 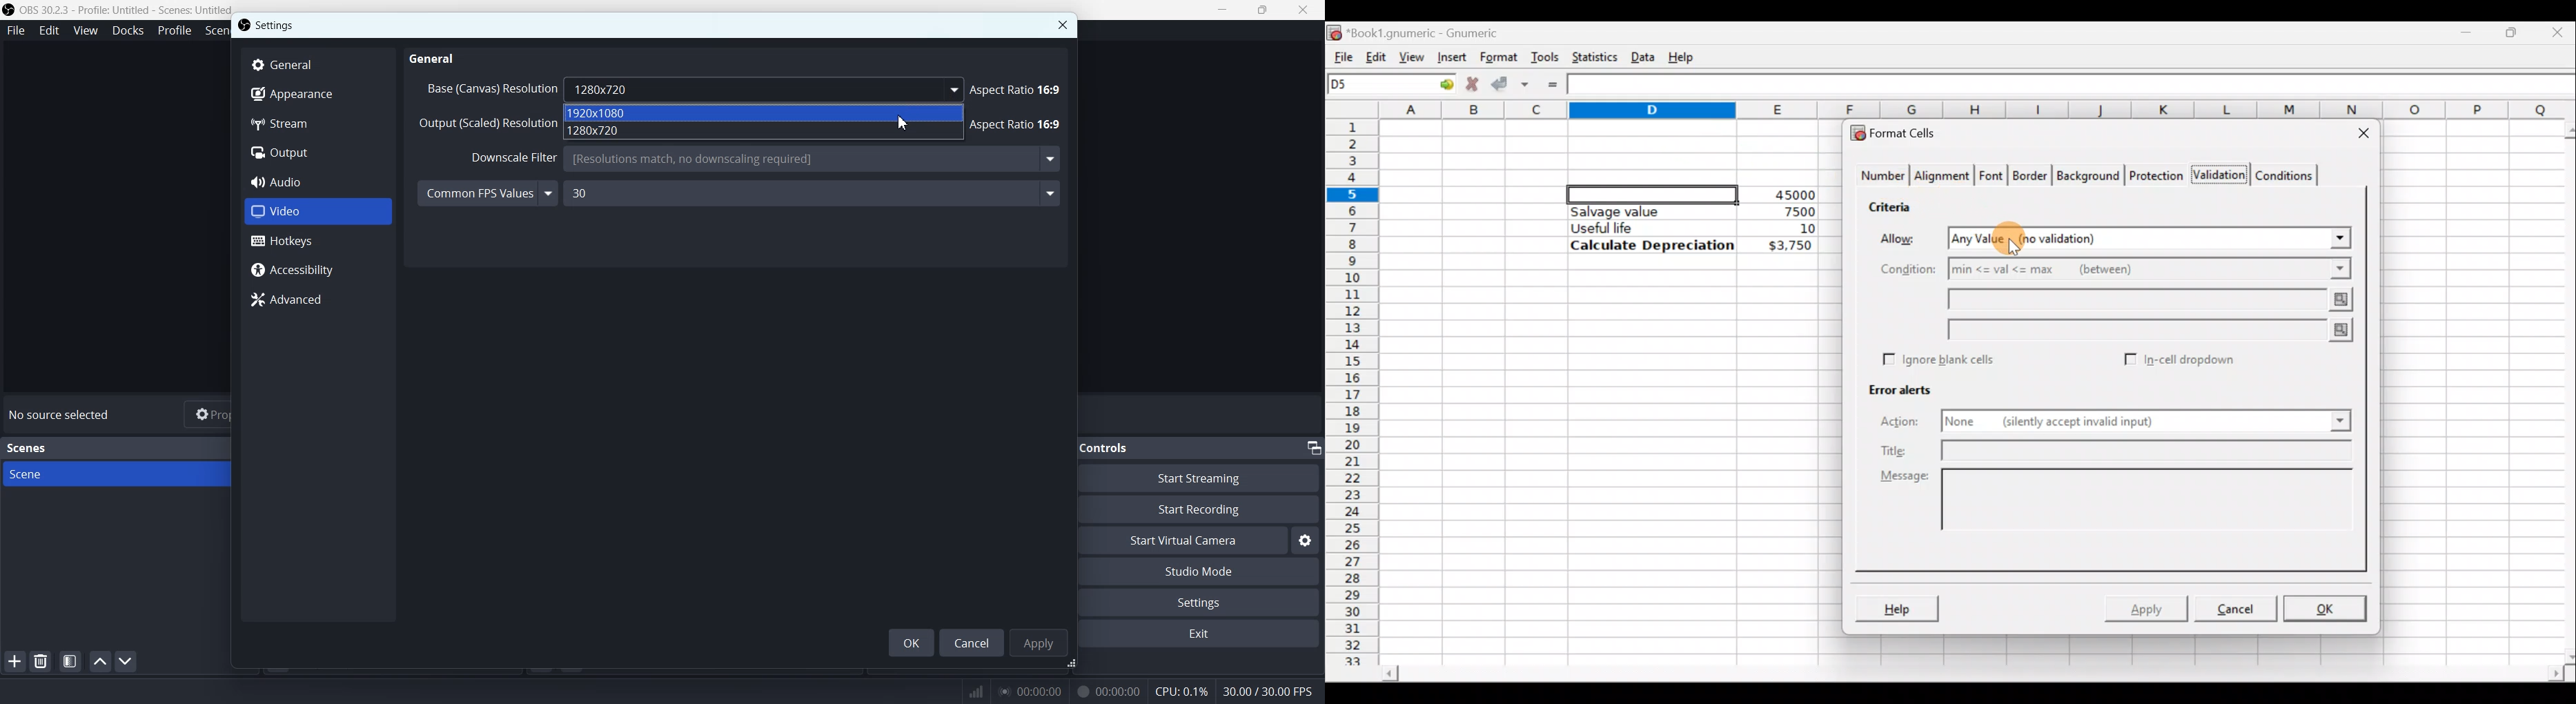 I want to click on Start Recording, so click(x=1212, y=509).